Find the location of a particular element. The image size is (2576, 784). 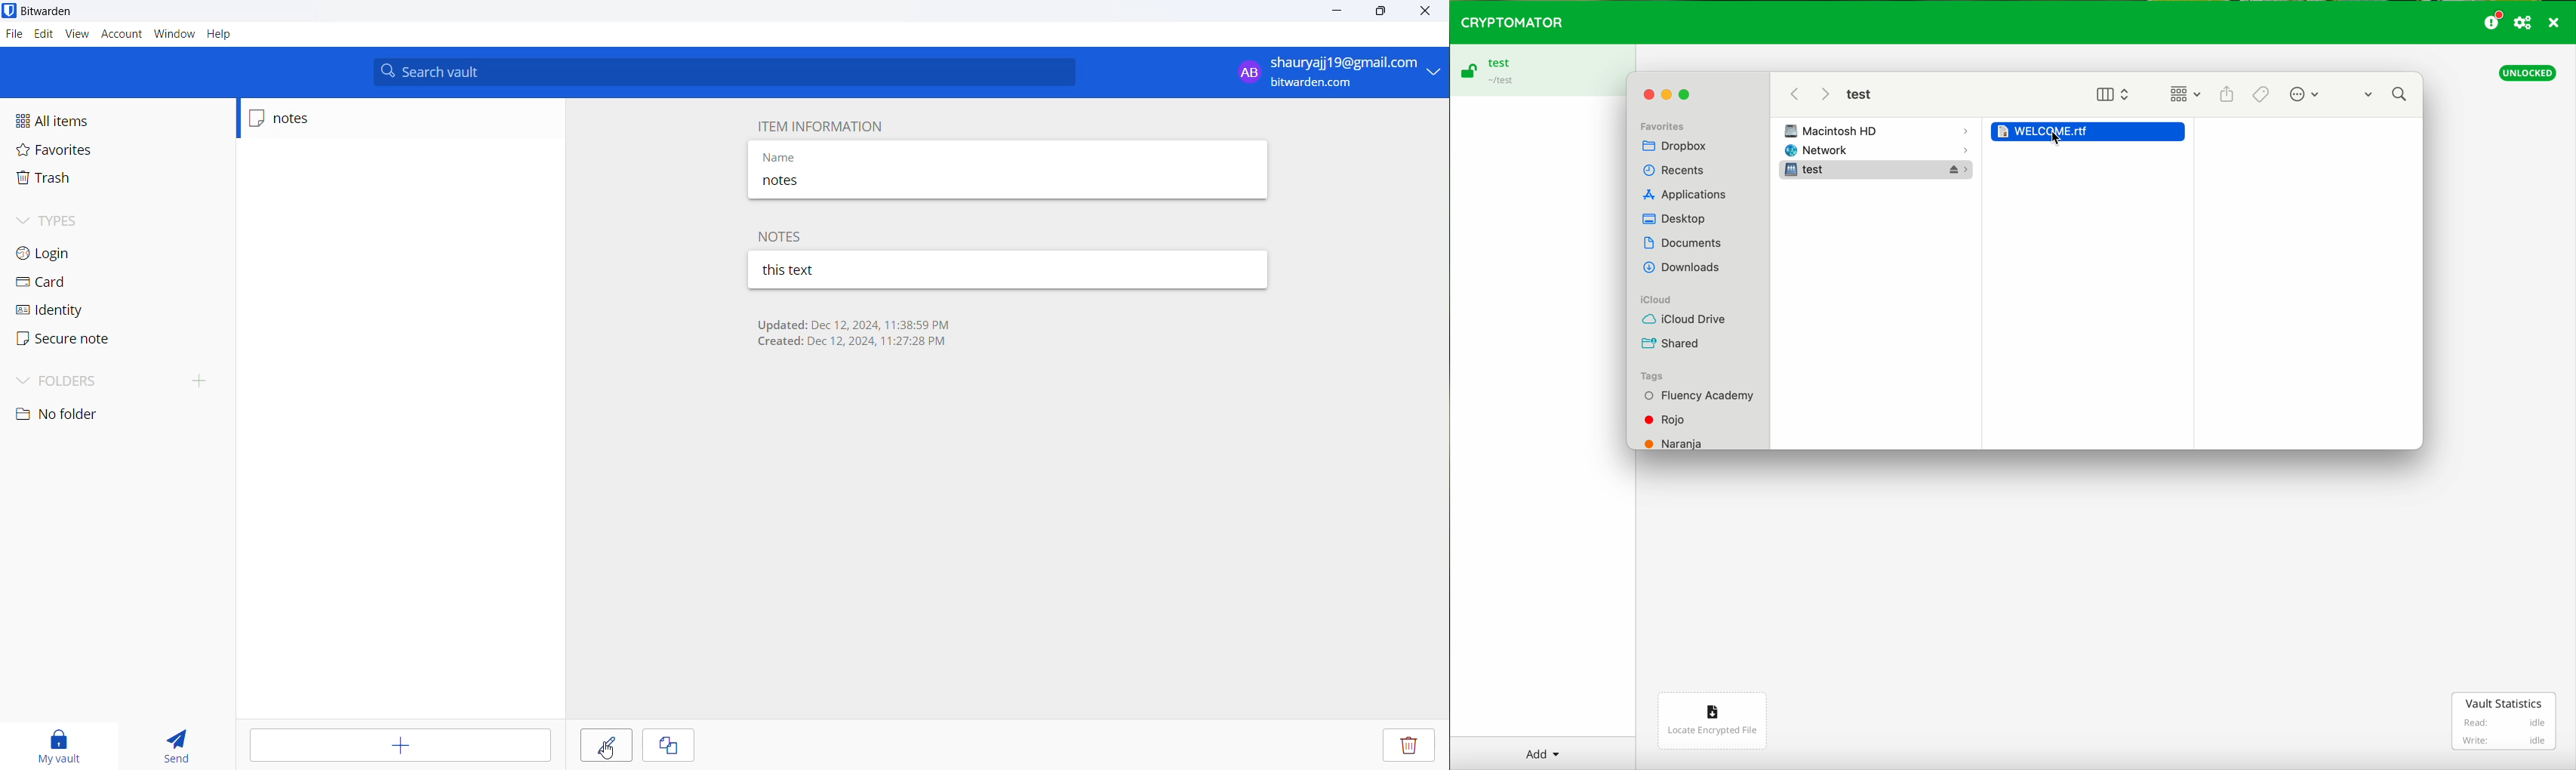

search vault is located at coordinates (727, 72).